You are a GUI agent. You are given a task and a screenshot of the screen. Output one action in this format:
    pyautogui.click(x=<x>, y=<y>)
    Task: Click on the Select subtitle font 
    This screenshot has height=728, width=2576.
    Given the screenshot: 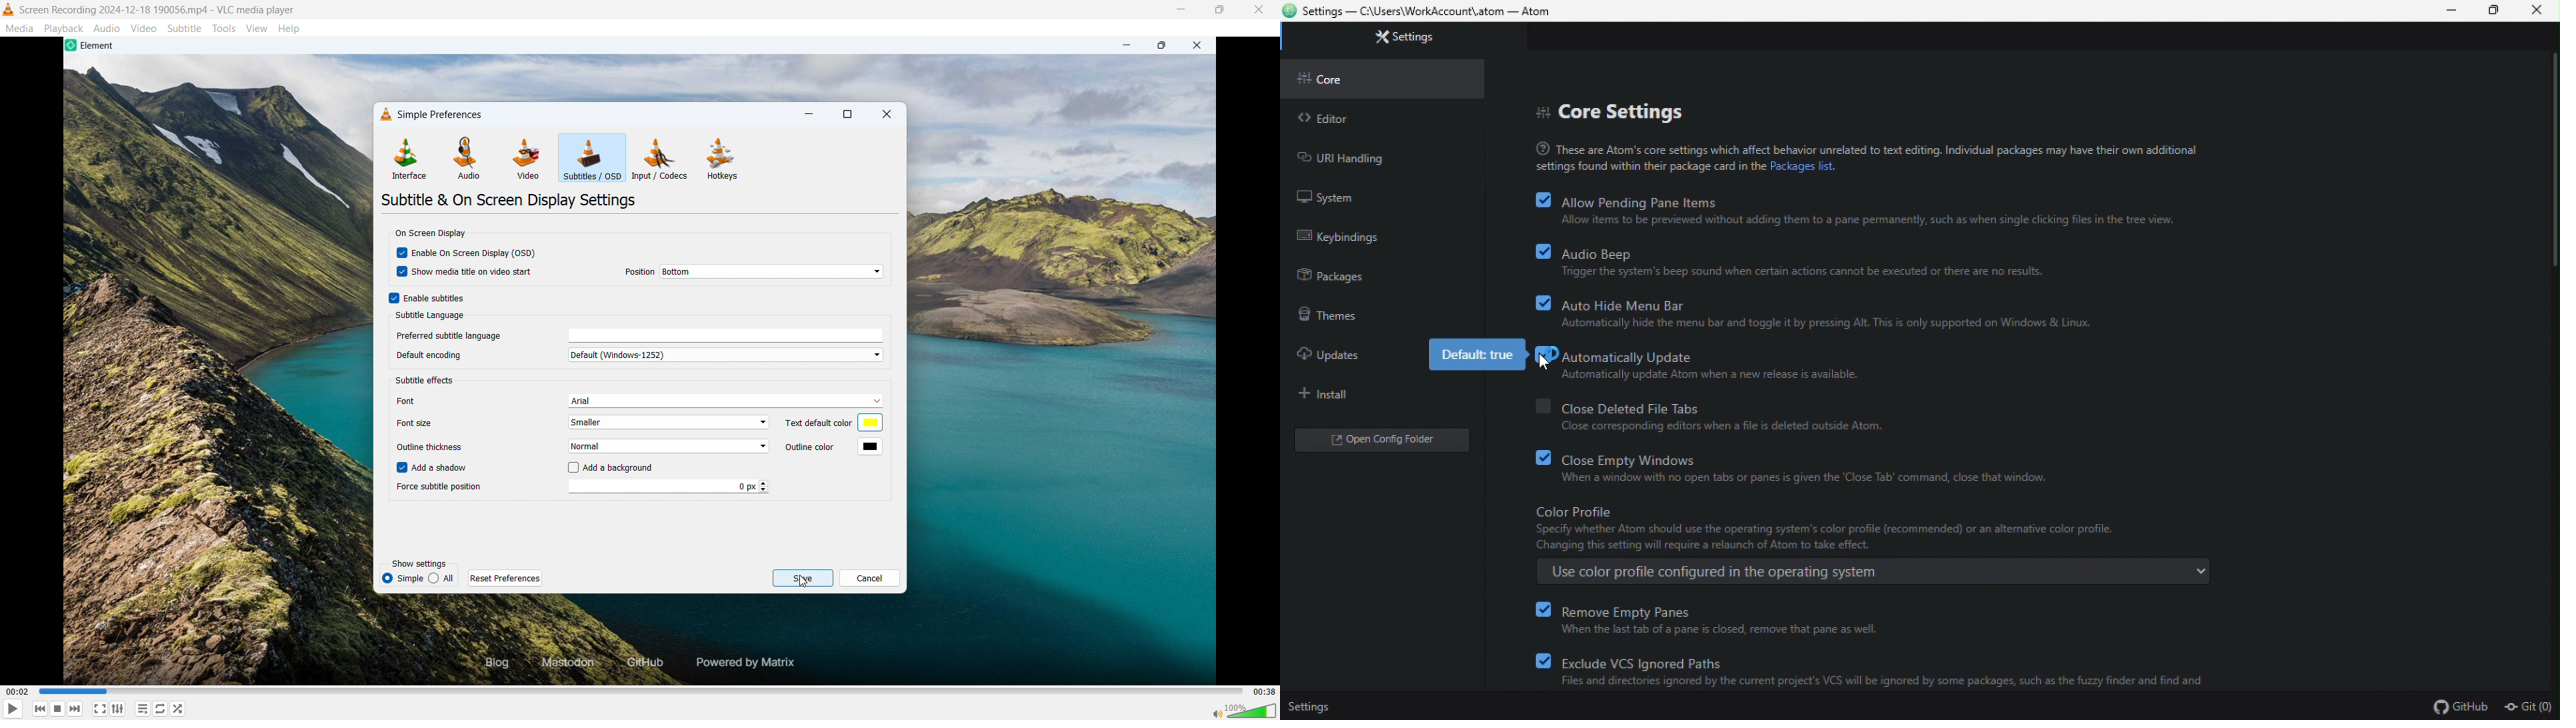 What is the action you would take?
    pyautogui.click(x=725, y=401)
    